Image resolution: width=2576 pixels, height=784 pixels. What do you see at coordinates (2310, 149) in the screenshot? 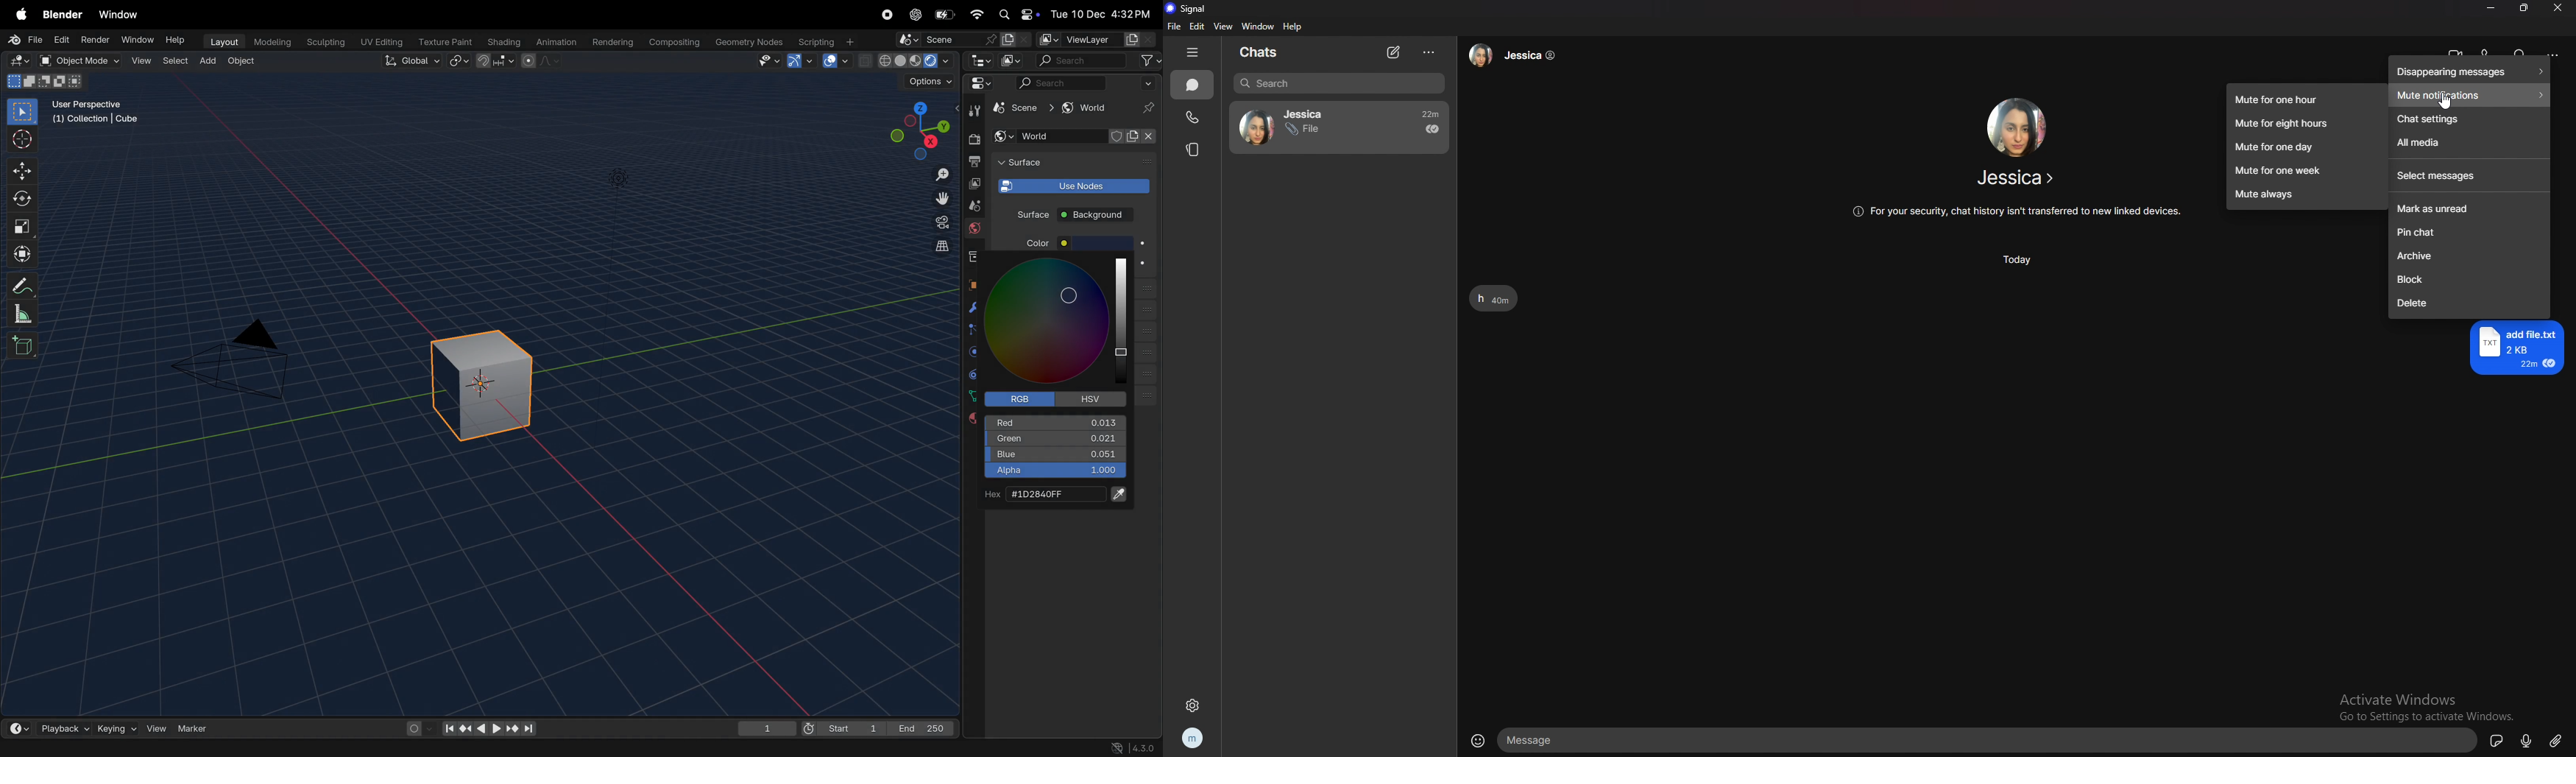
I see `mute for one day` at bounding box center [2310, 149].